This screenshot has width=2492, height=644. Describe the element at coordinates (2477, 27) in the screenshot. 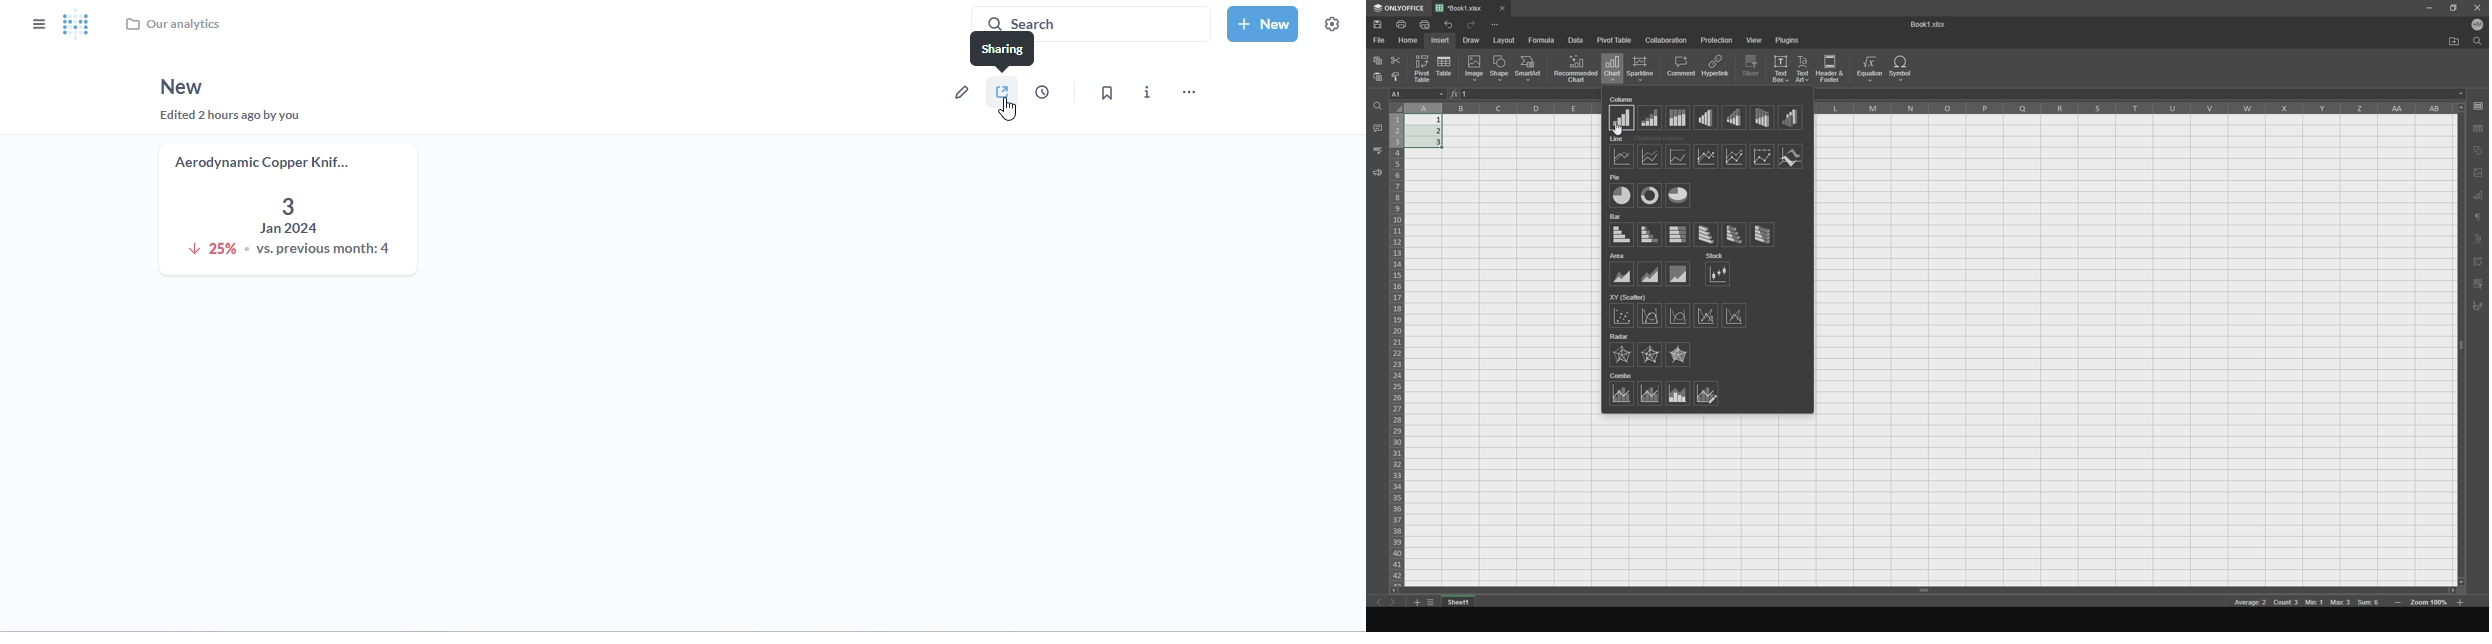

I see `user` at that location.